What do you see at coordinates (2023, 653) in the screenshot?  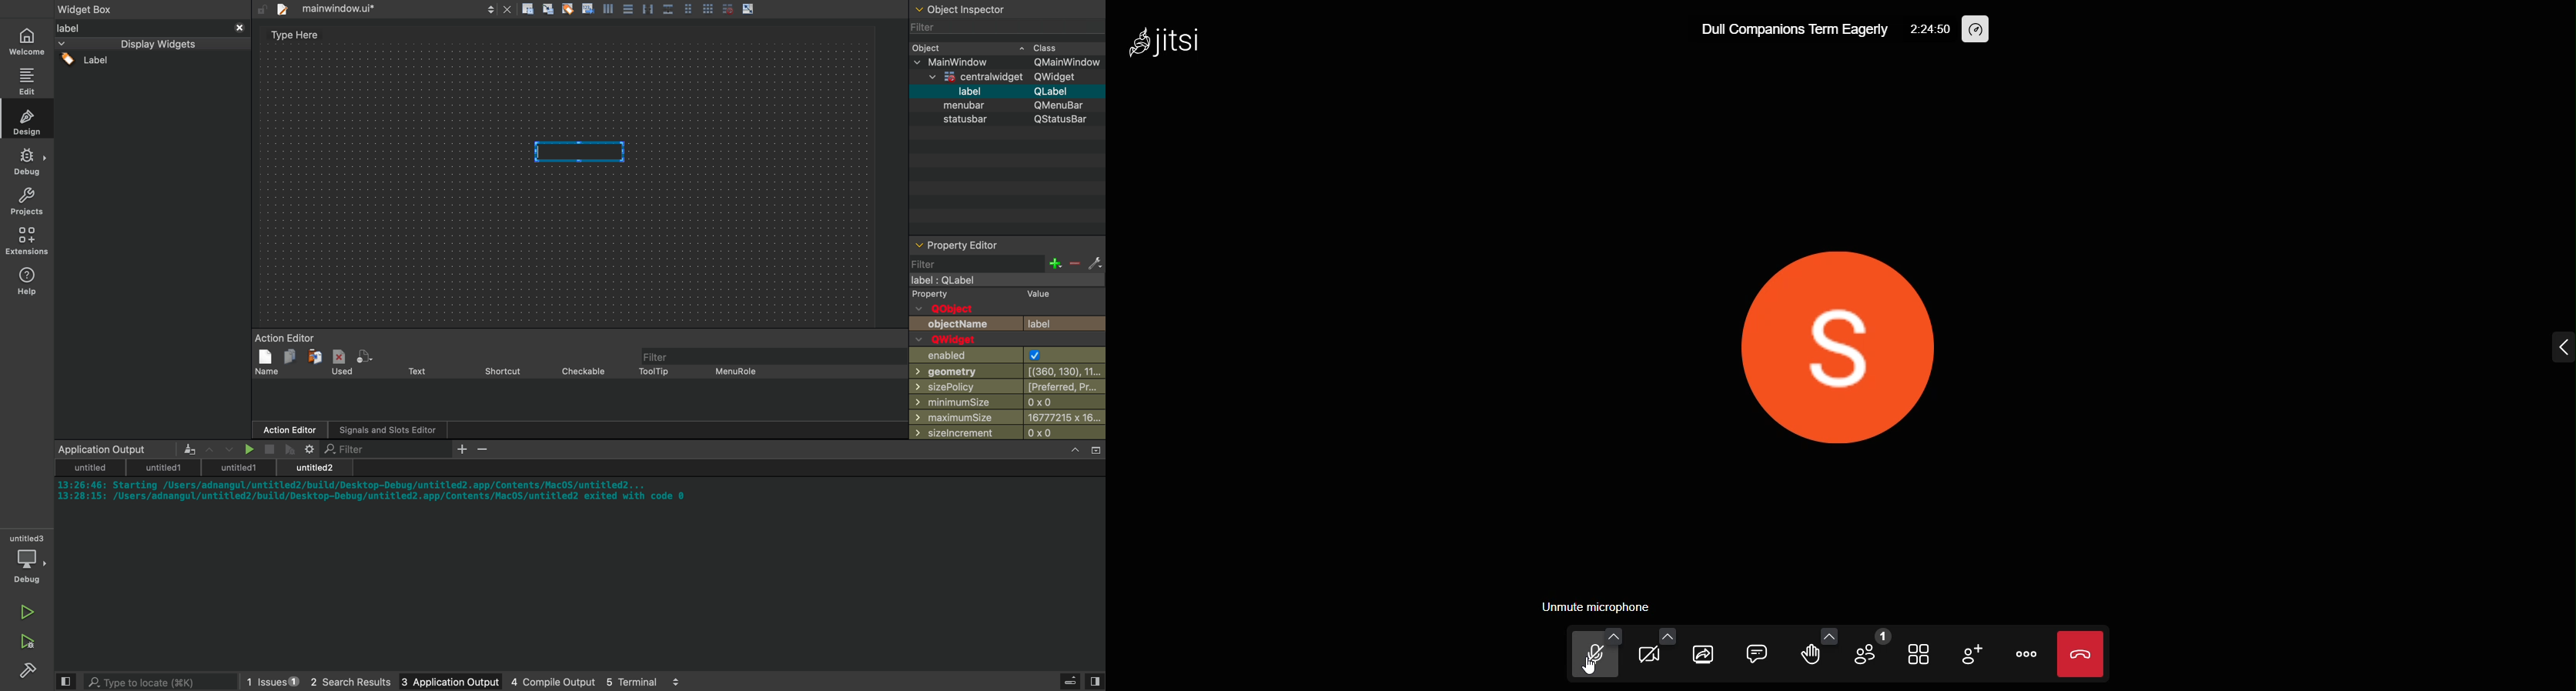 I see `more` at bounding box center [2023, 653].